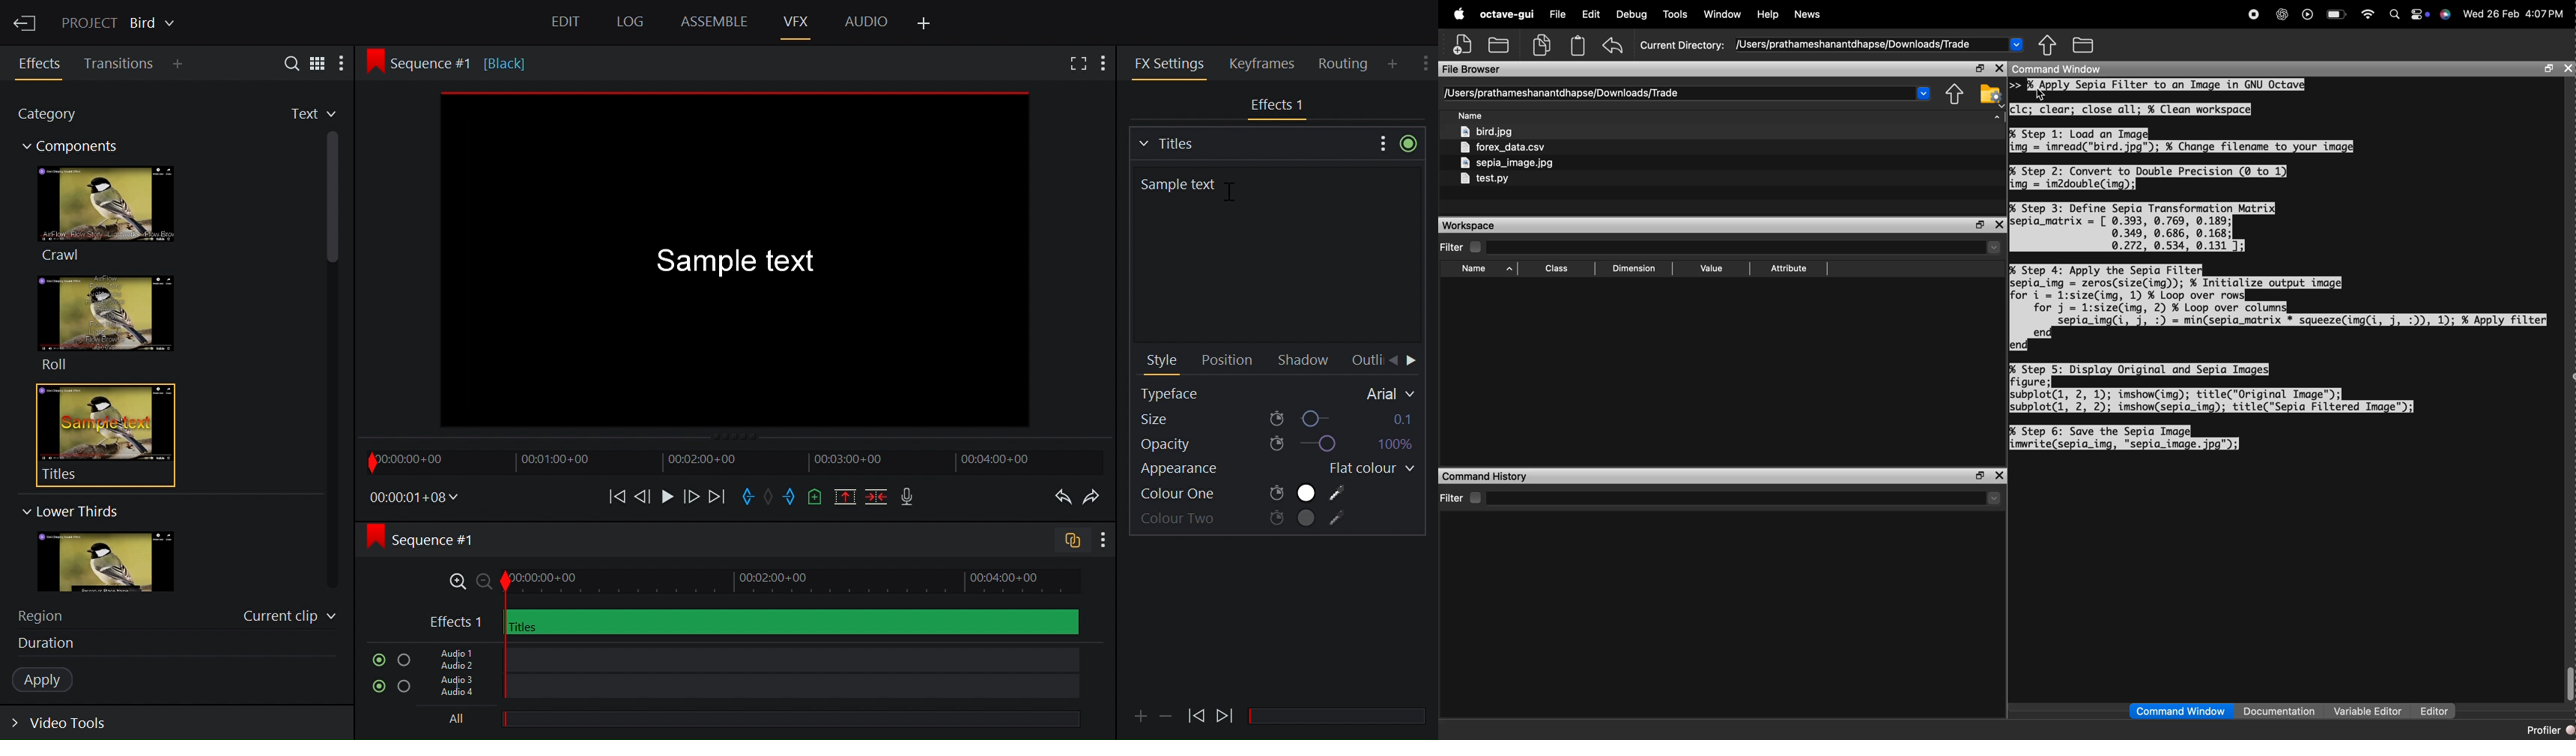 The height and width of the screenshot is (756, 2576). What do you see at coordinates (1343, 717) in the screenshot?
I see `Scrollbar` at bounding box center [1343, 717].